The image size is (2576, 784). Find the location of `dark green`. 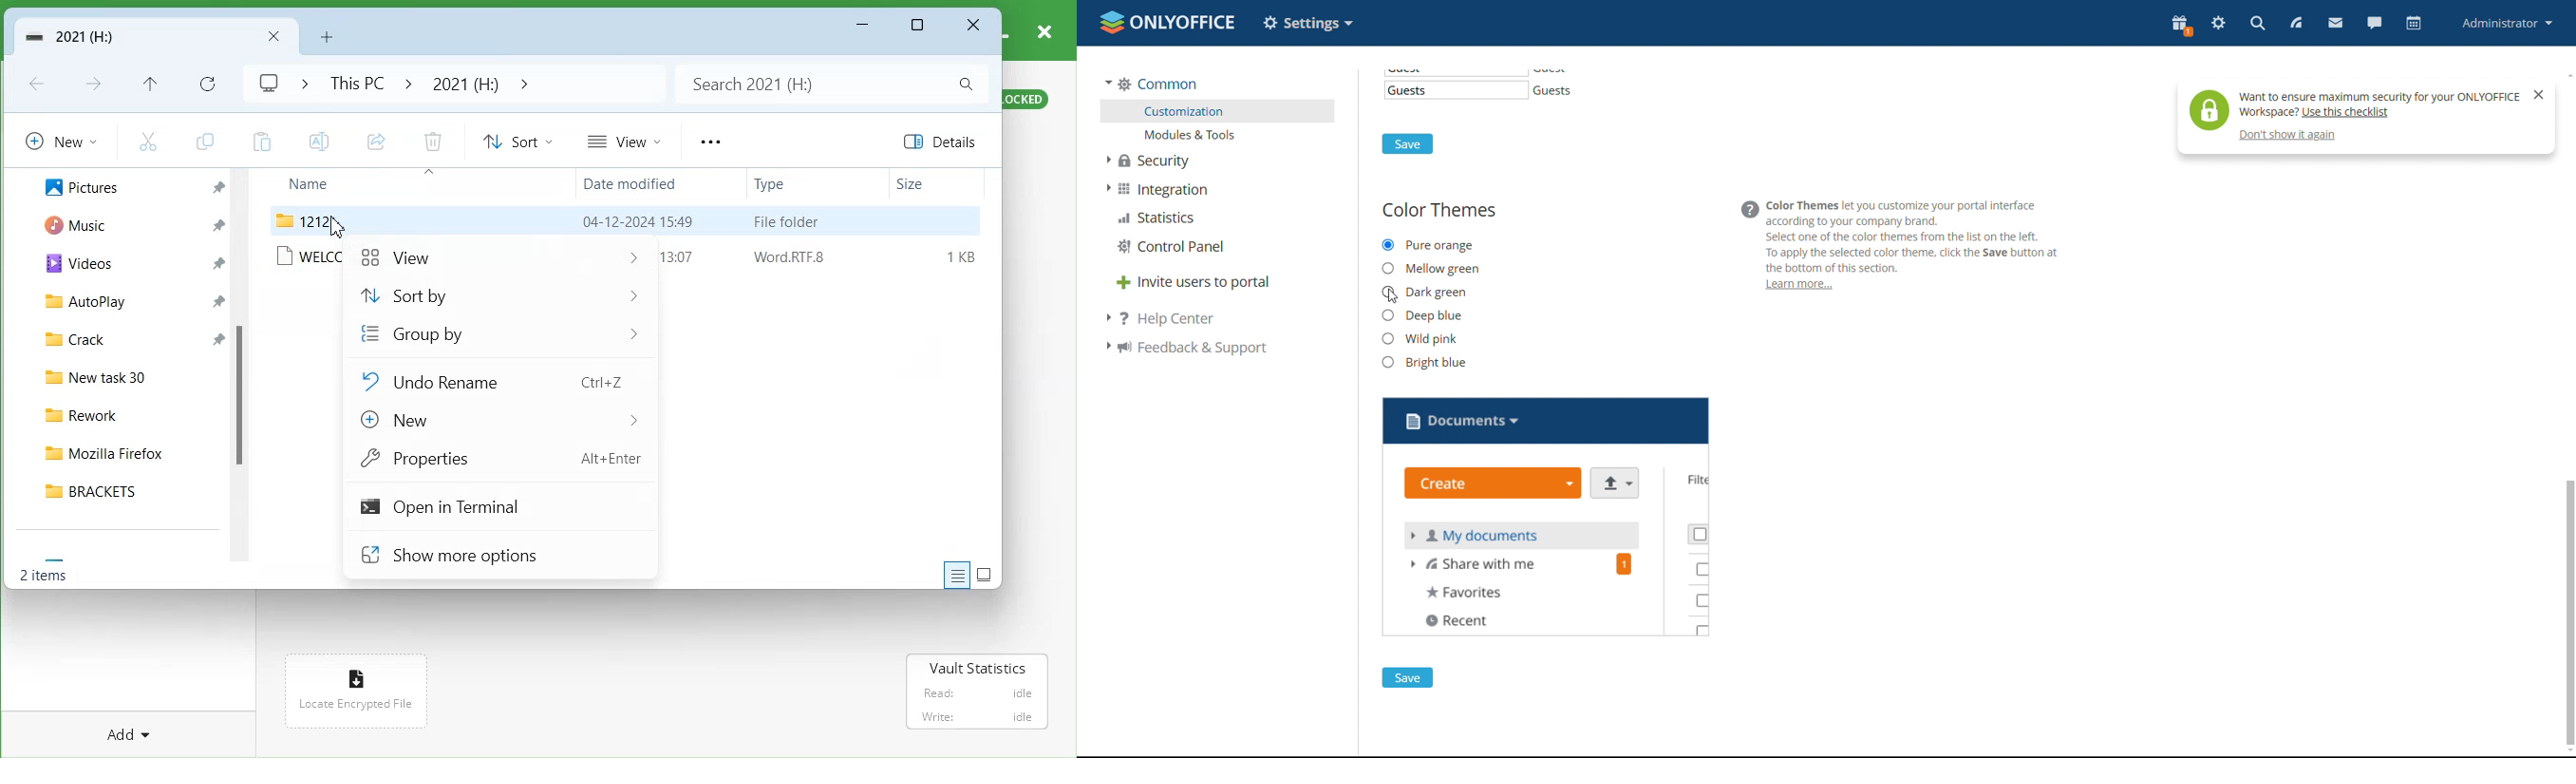

dark green is located at coordinates (1424, 292).